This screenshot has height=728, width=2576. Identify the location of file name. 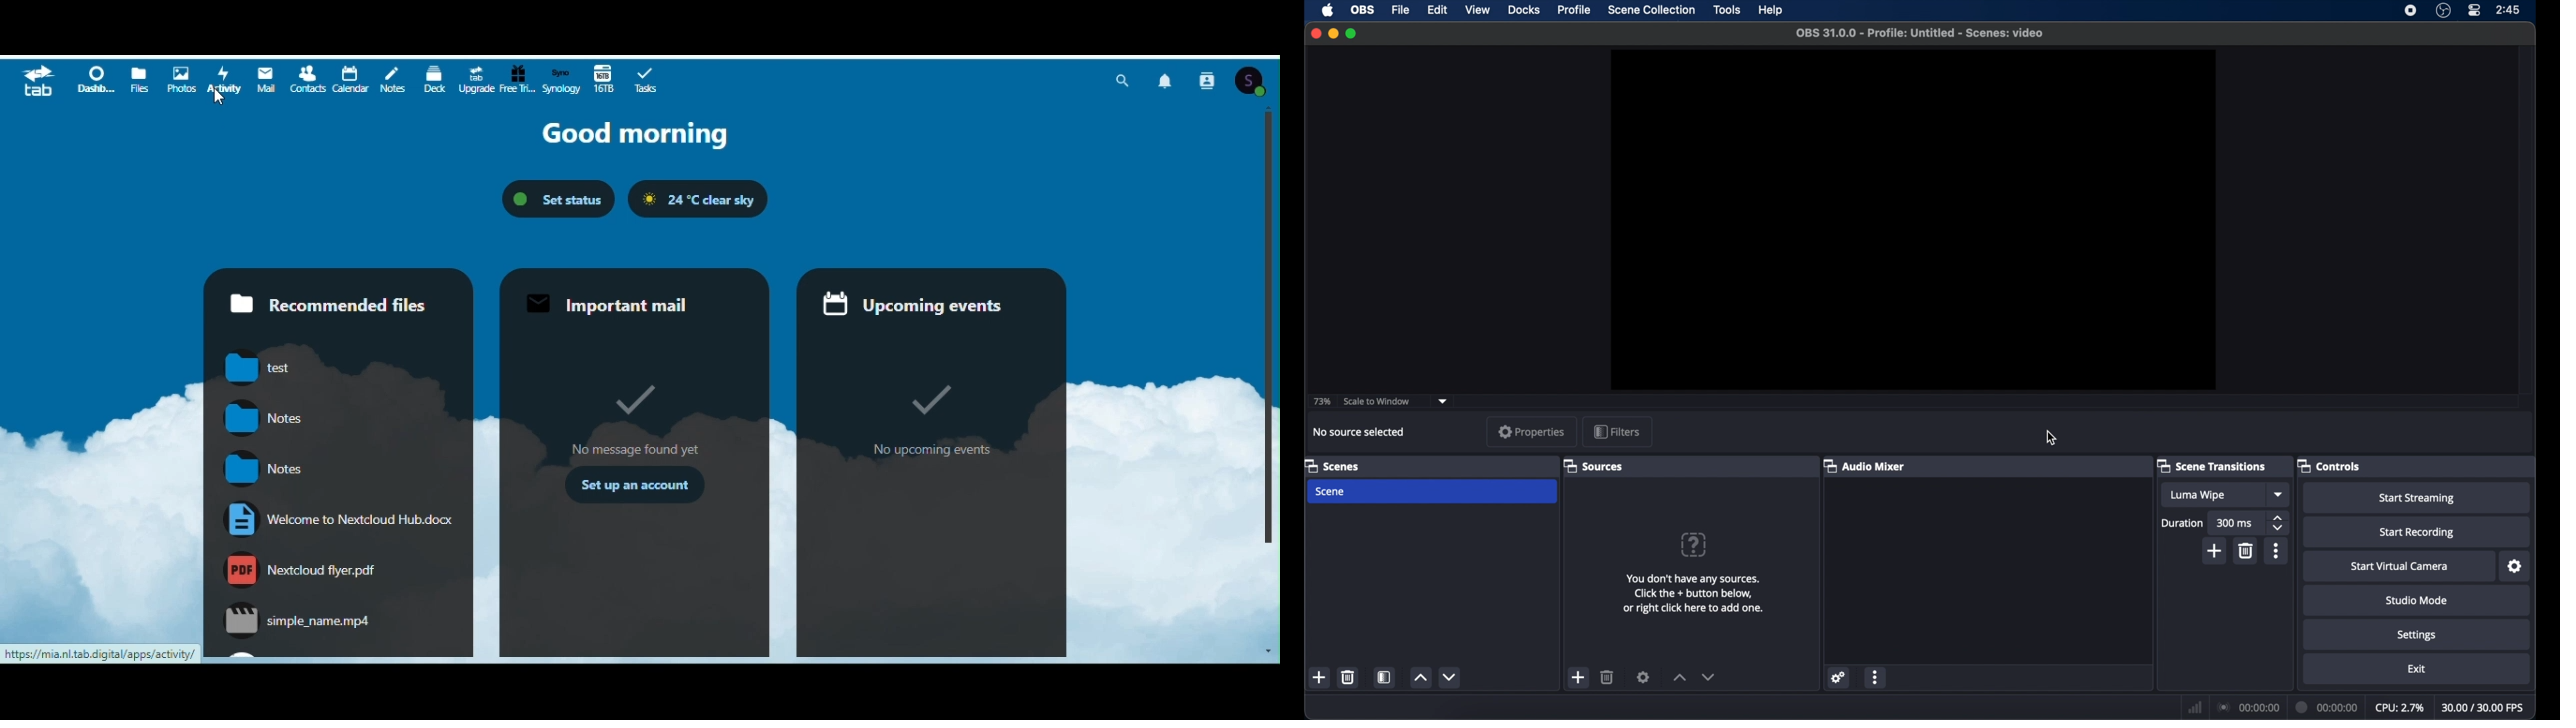
(1921, 32).